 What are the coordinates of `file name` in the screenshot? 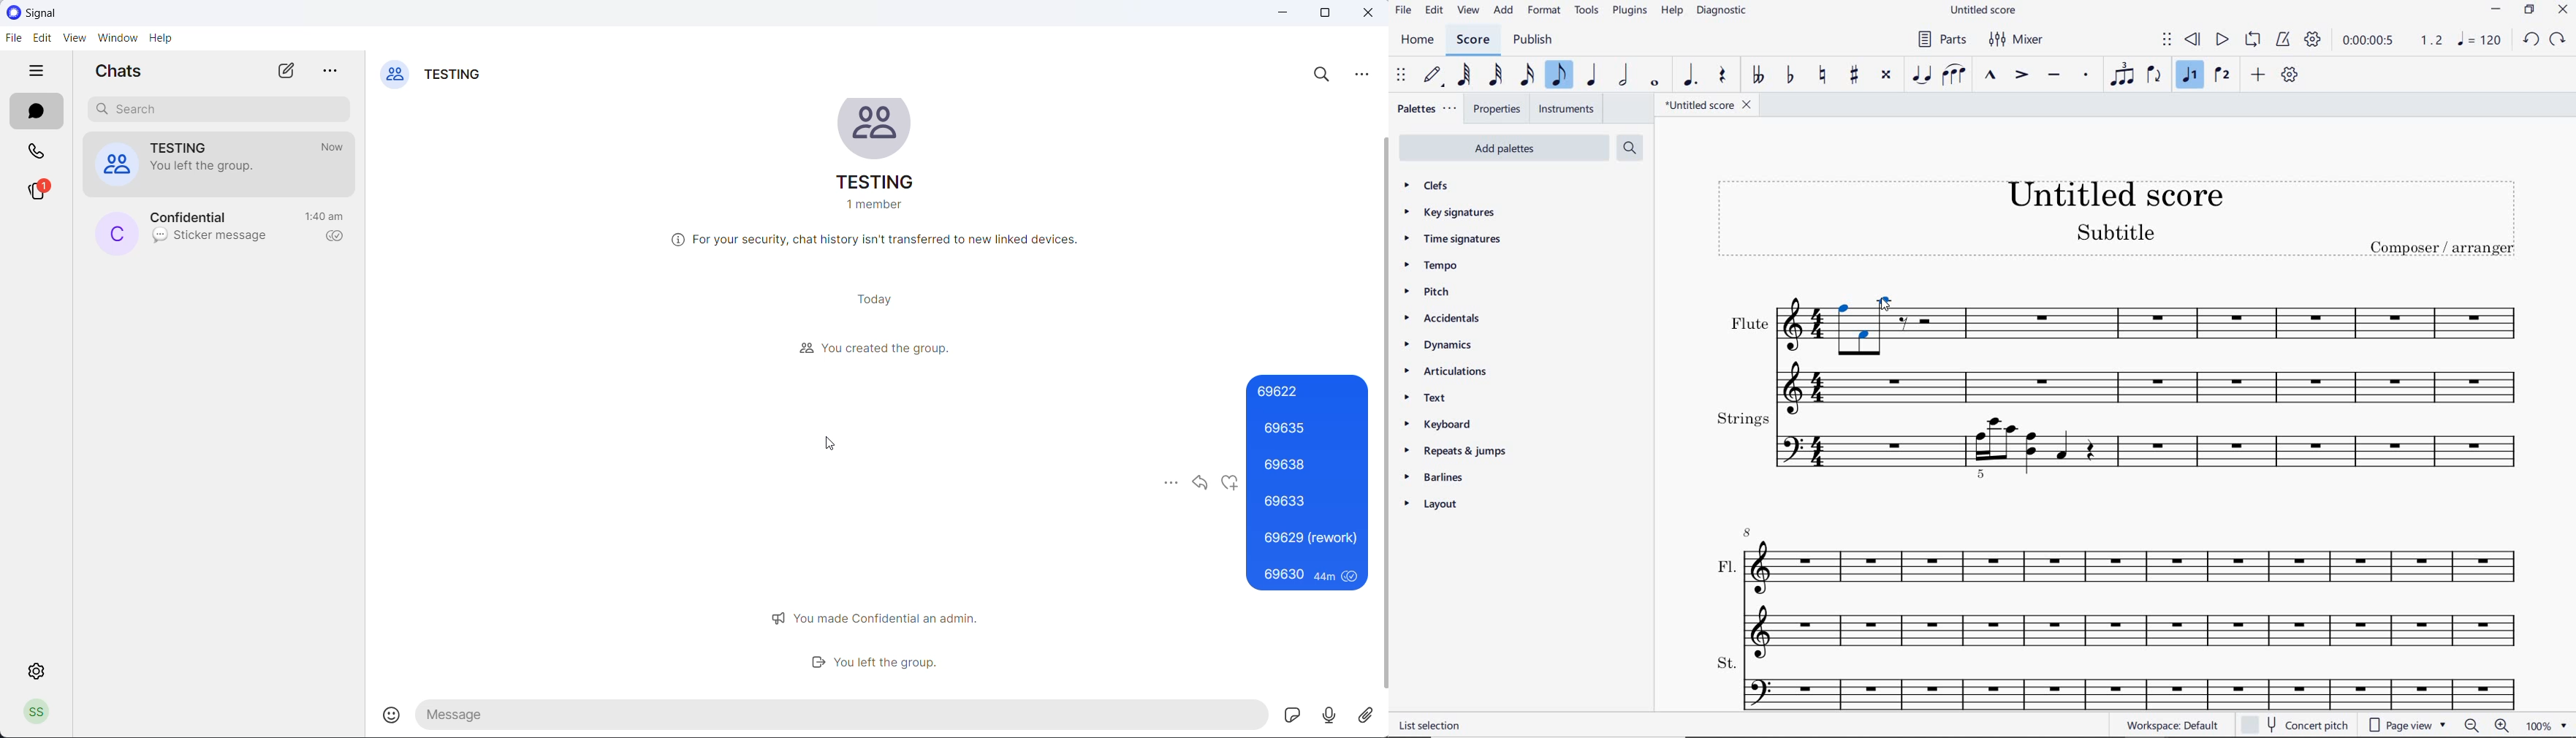 It's located at (1985, 9).